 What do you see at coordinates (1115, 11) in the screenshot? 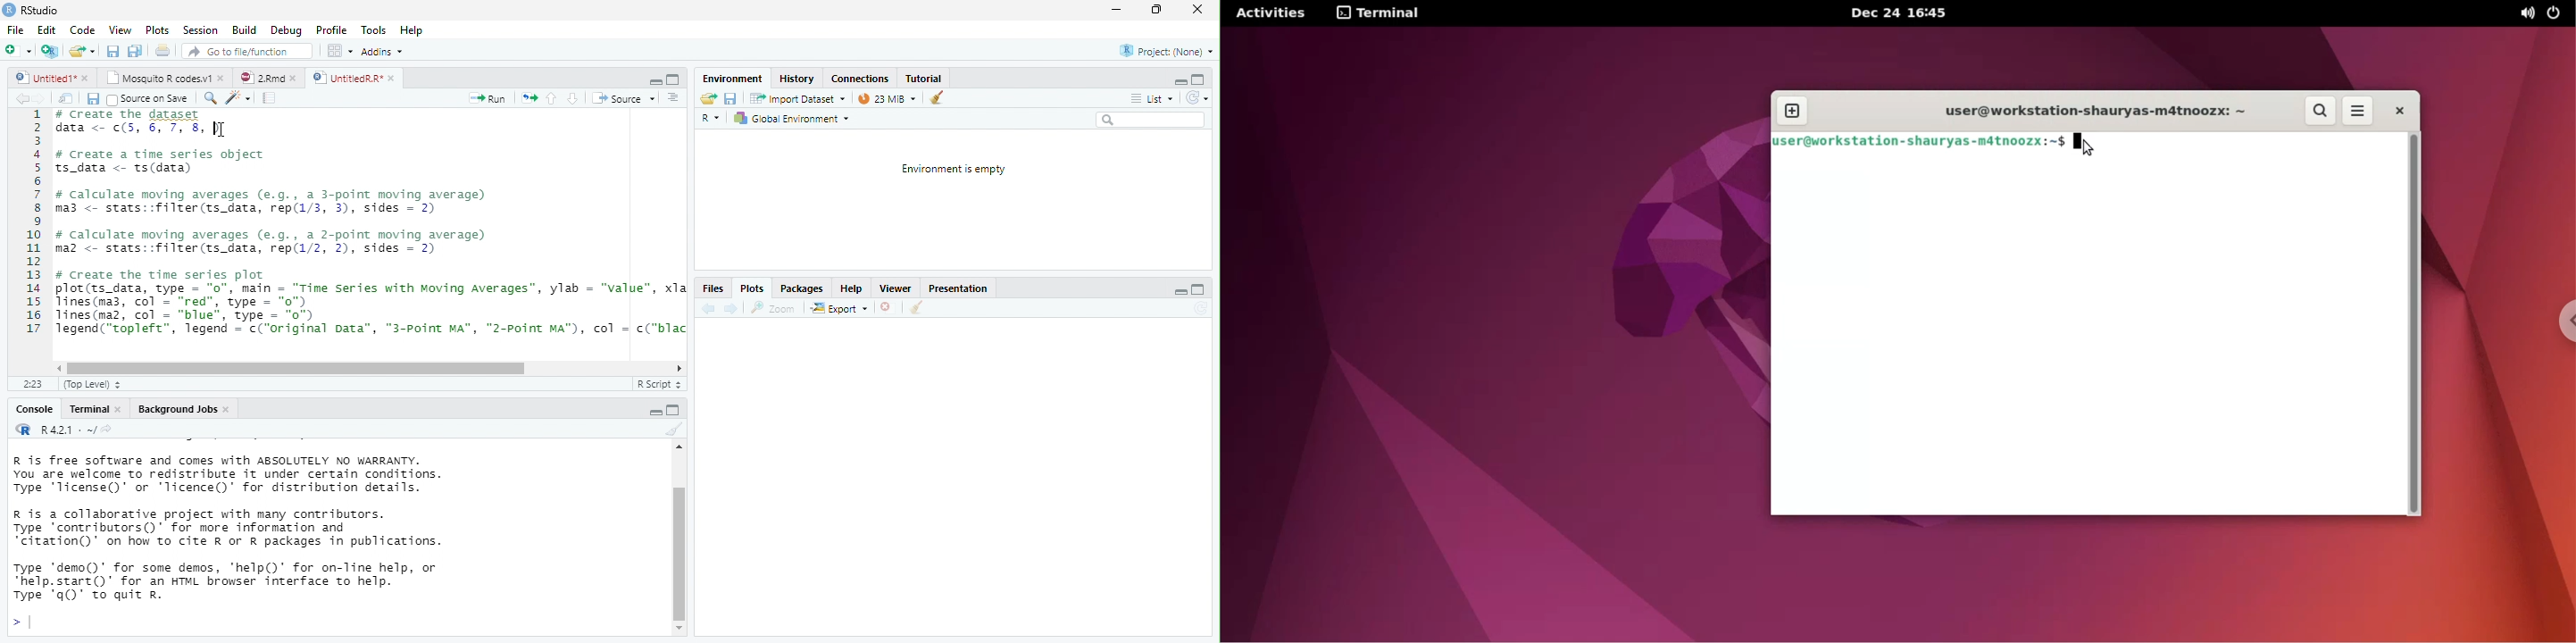
I see `minimize` at bounding box center [1115, 11].